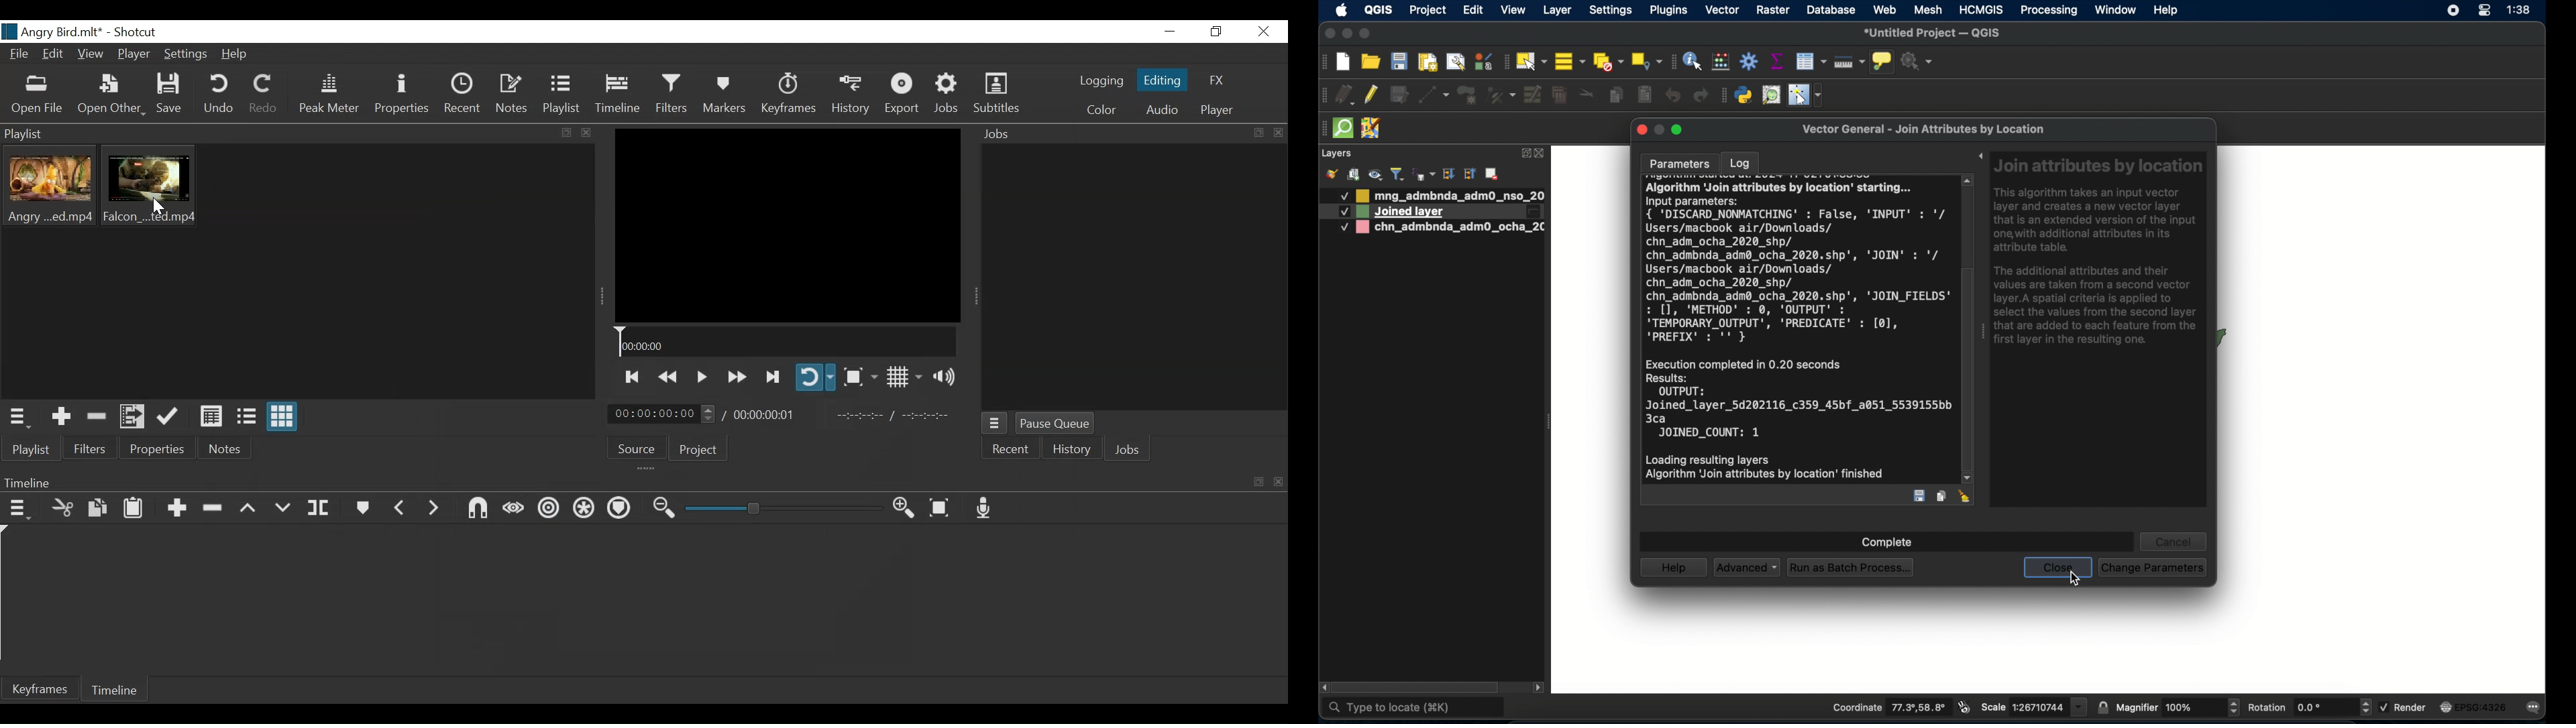 This screenshot has width=2576, height=728. What do you see at coordinates (1341, 10) in the screenshot?
I see `apple icon` at bounding box center [1341, 10].